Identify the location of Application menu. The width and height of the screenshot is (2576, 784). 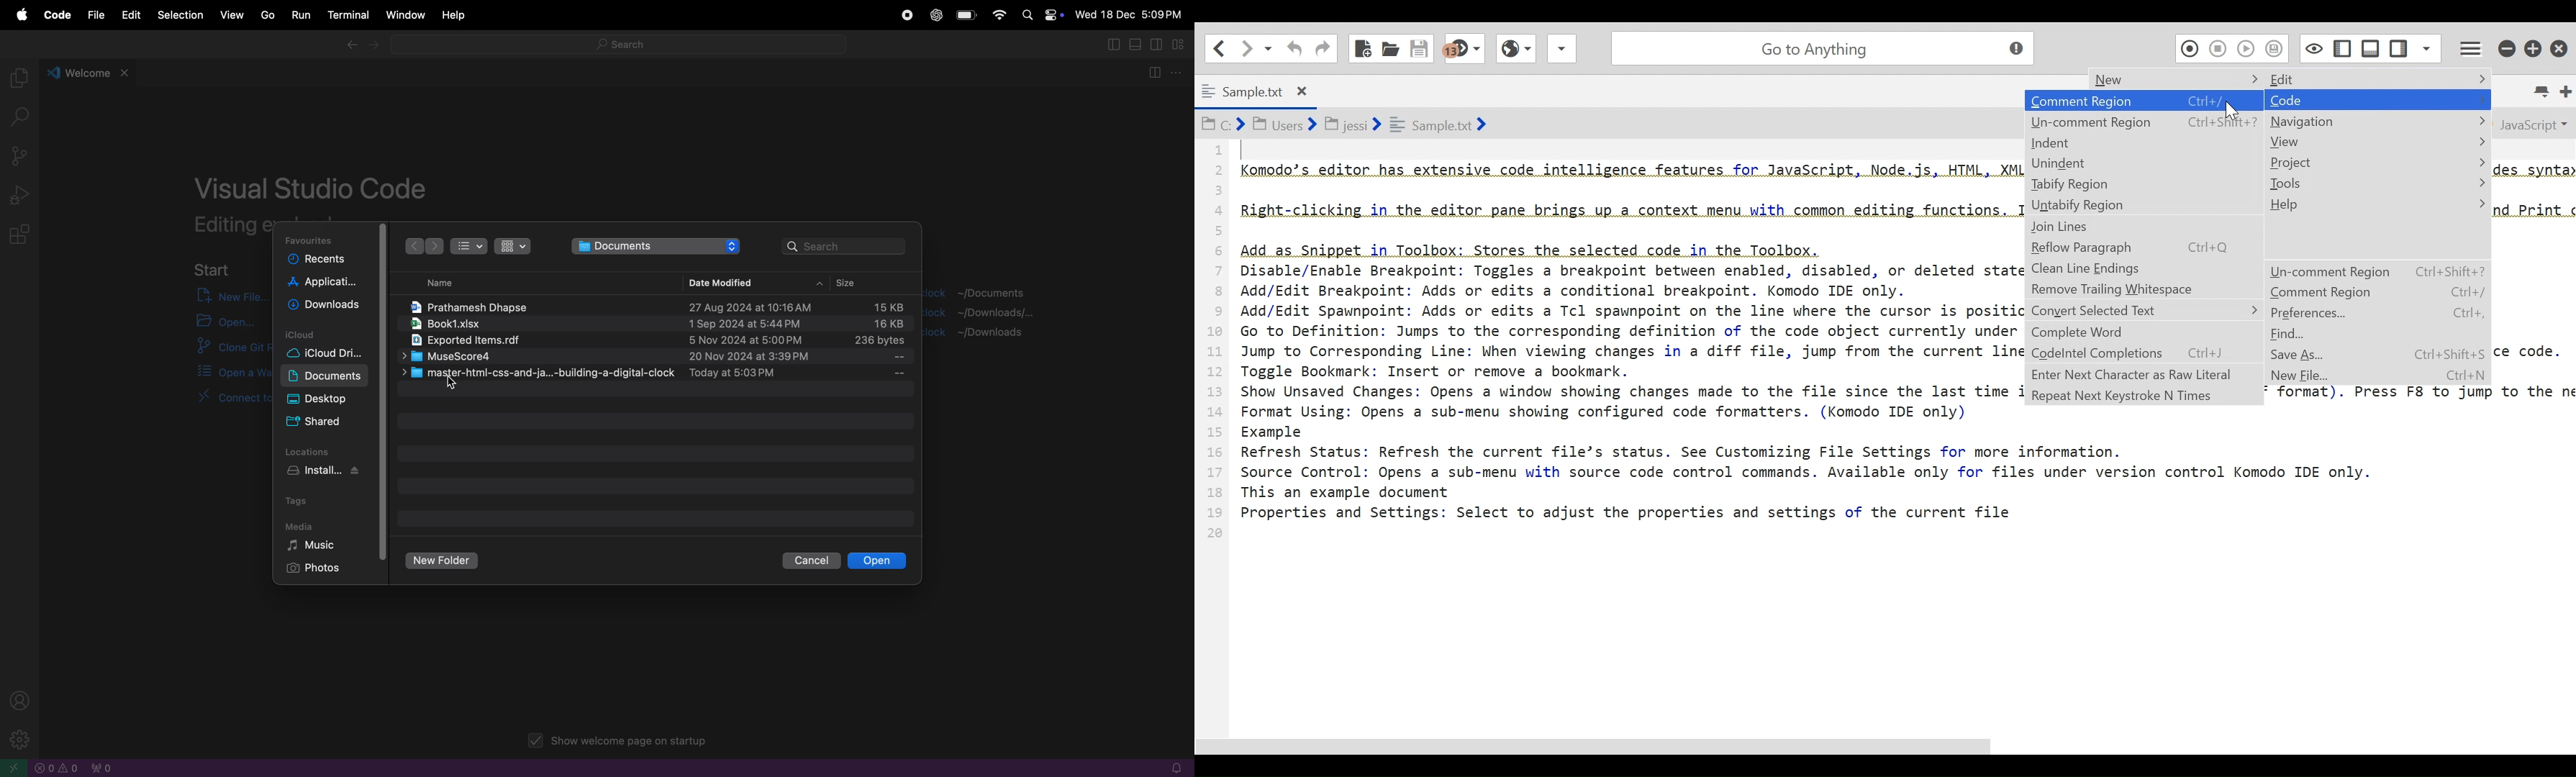
(2467, 46).